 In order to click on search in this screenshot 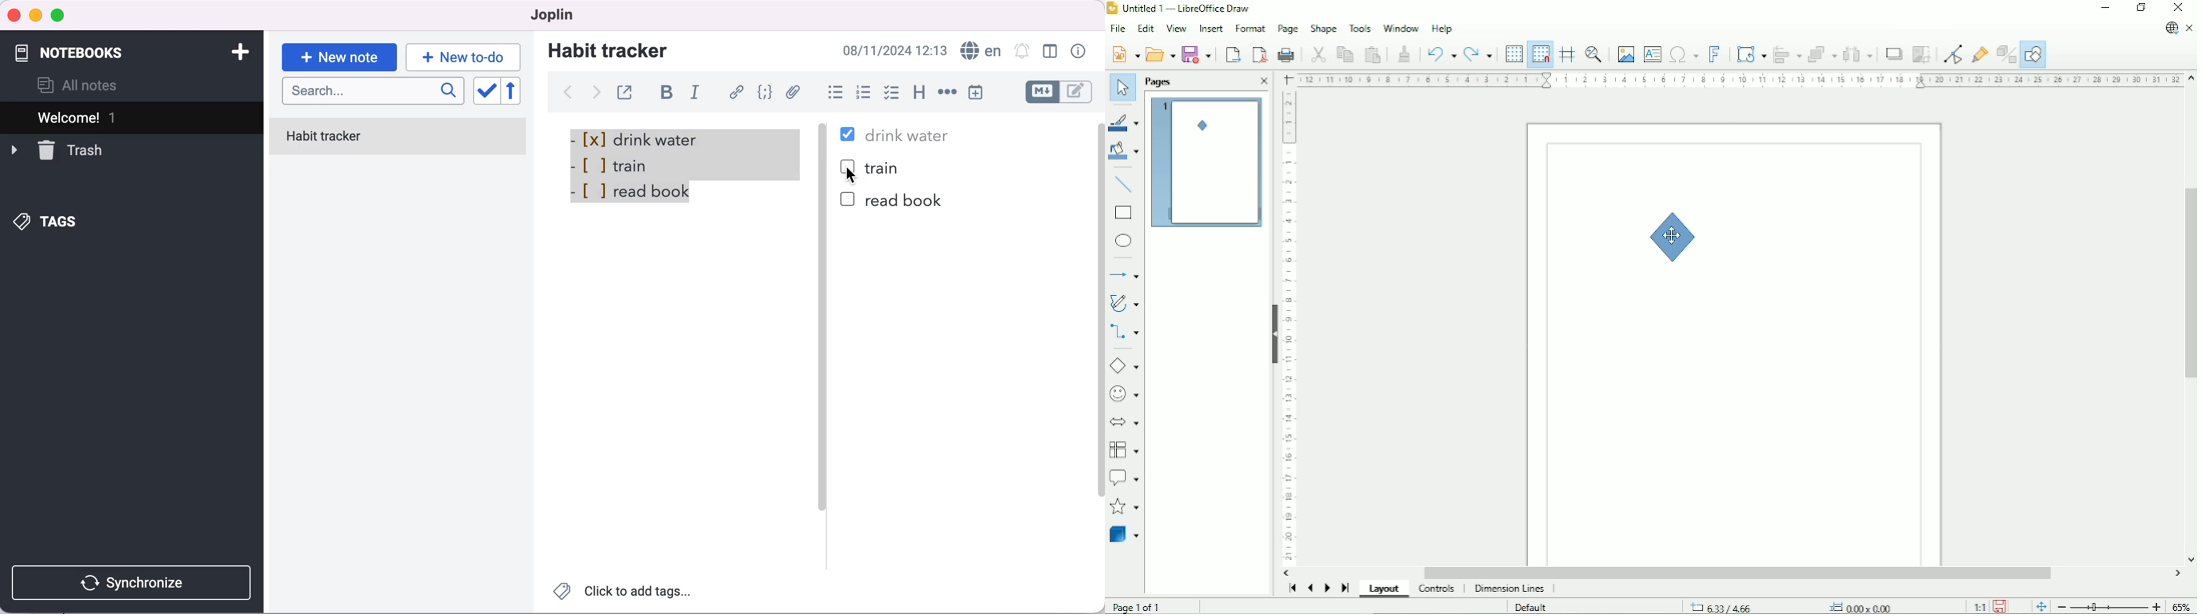, I will do `click(373, 92)`.